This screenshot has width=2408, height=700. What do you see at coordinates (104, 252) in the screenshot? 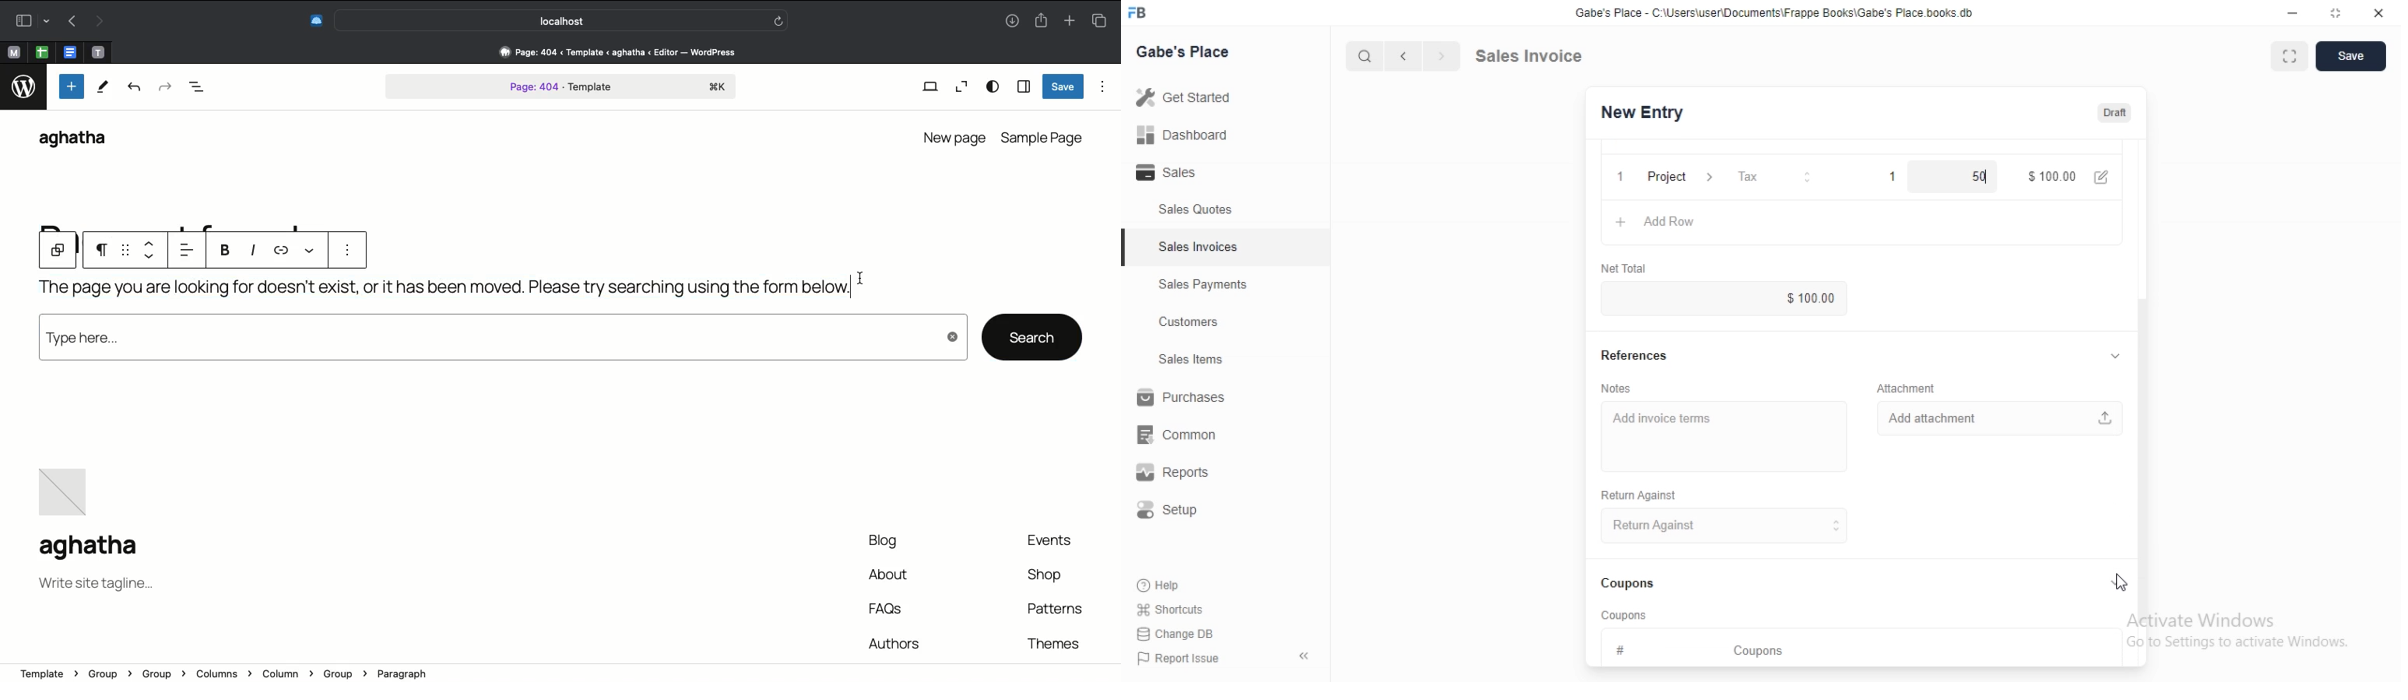
I see `Paragraph` at bounding box center [104, 252].